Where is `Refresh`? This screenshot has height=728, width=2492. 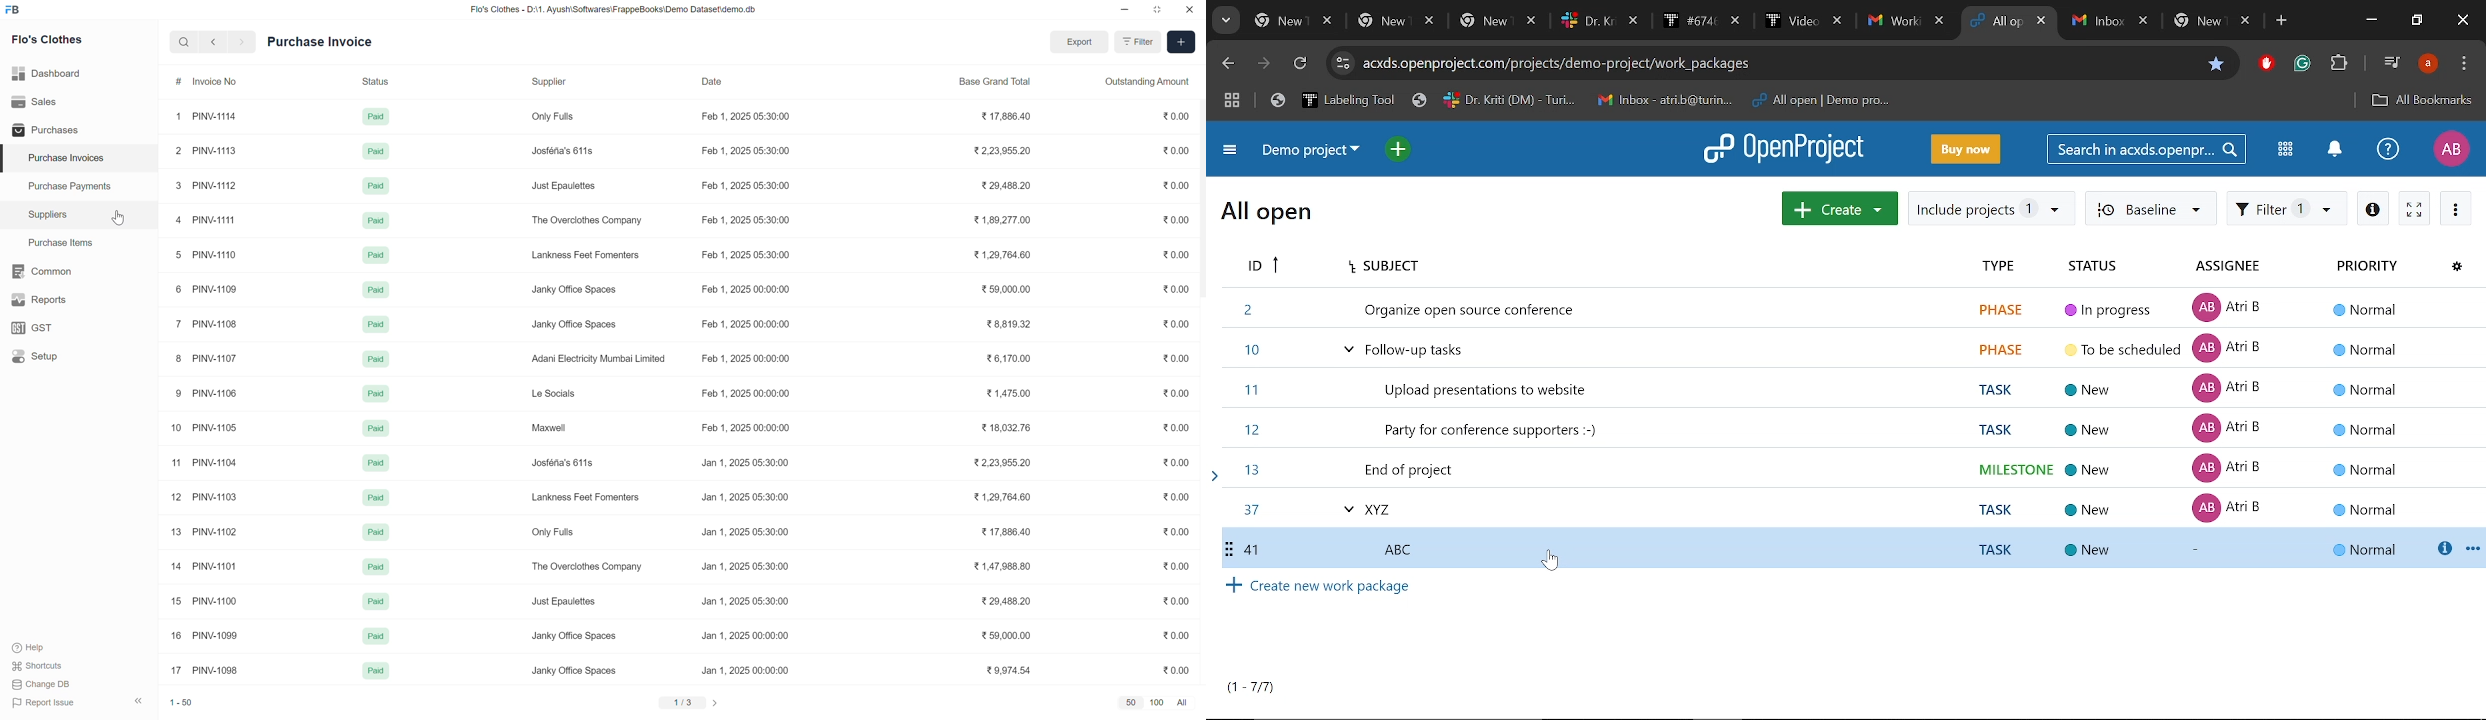
Refresh is located at coordinates (1299, 64).